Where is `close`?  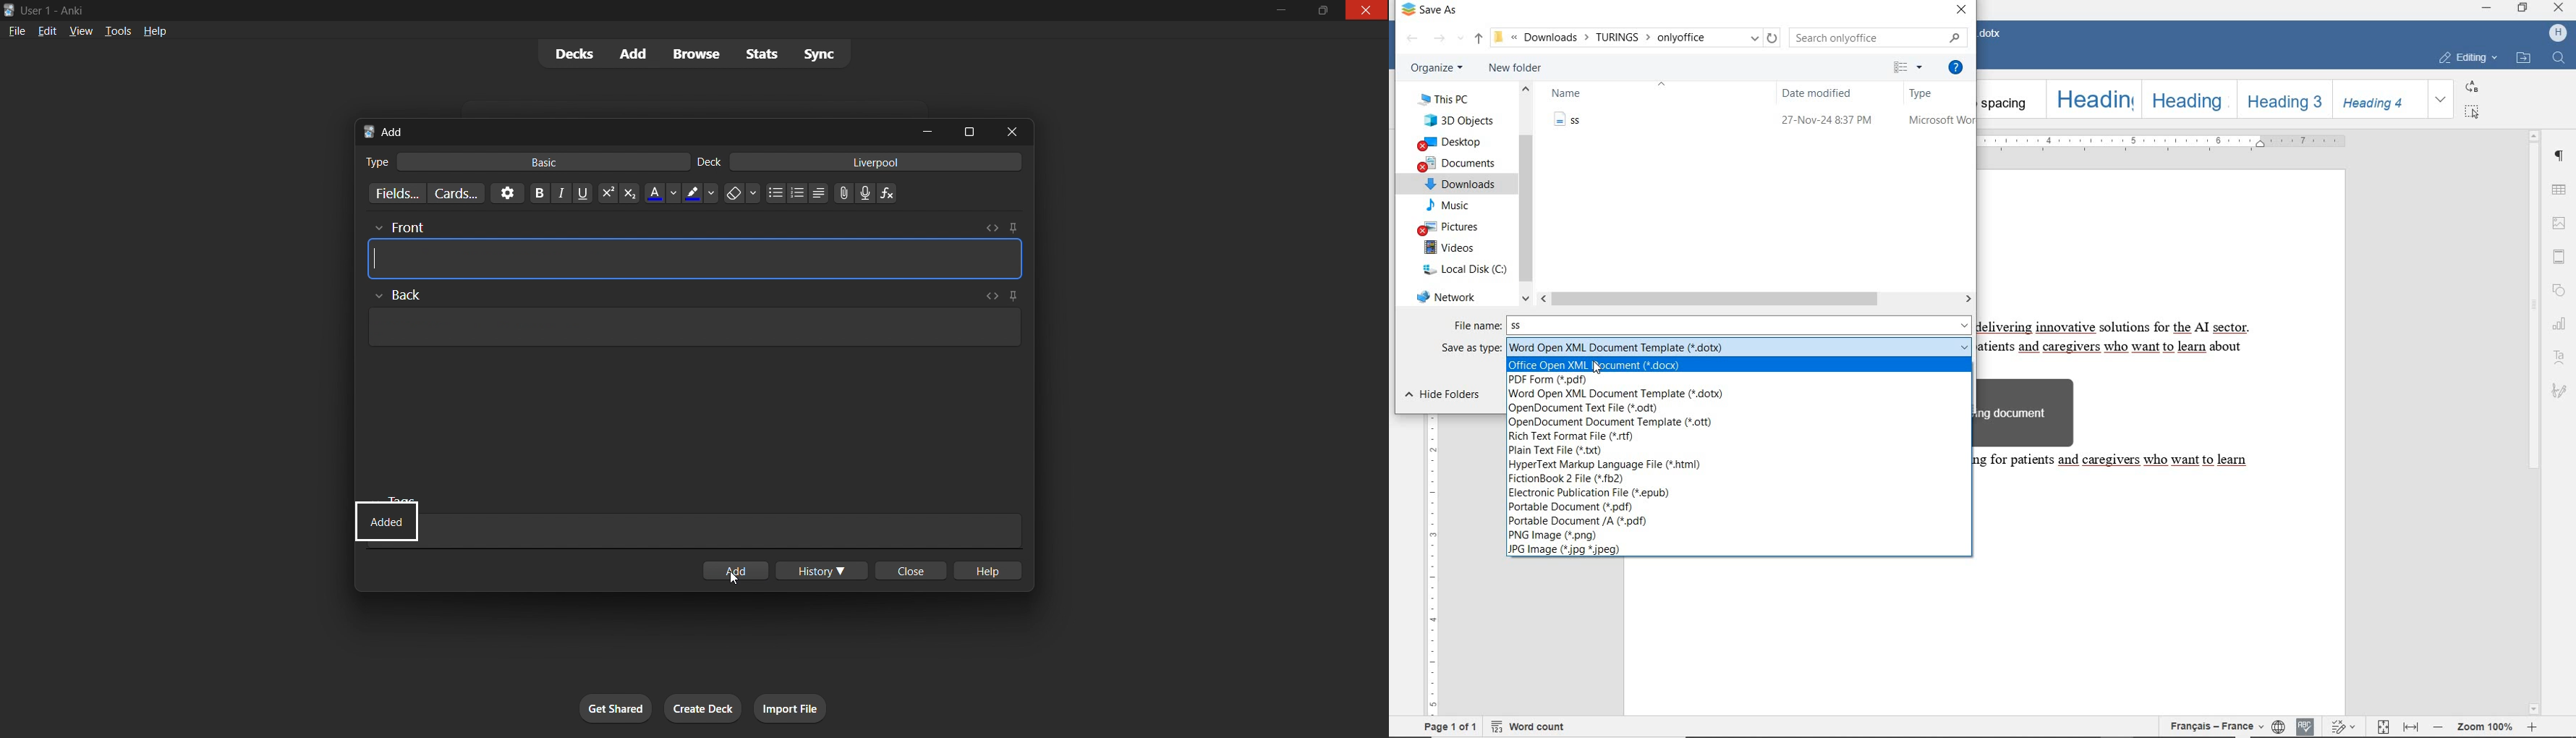 close is located at coordinates (911, 571).